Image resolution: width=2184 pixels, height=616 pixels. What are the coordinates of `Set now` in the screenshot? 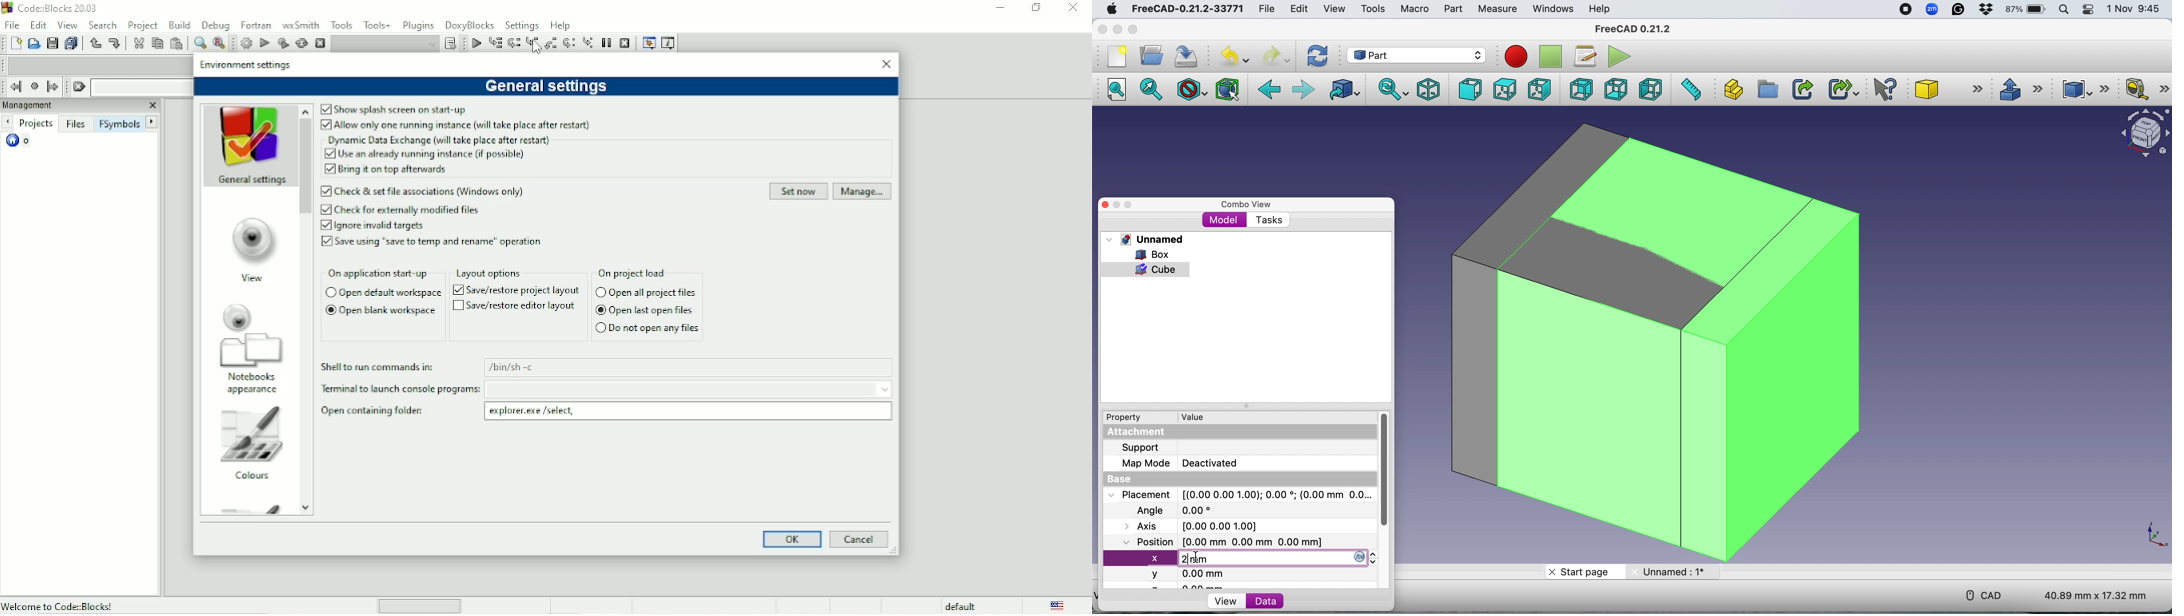 It's located at (797, 192).